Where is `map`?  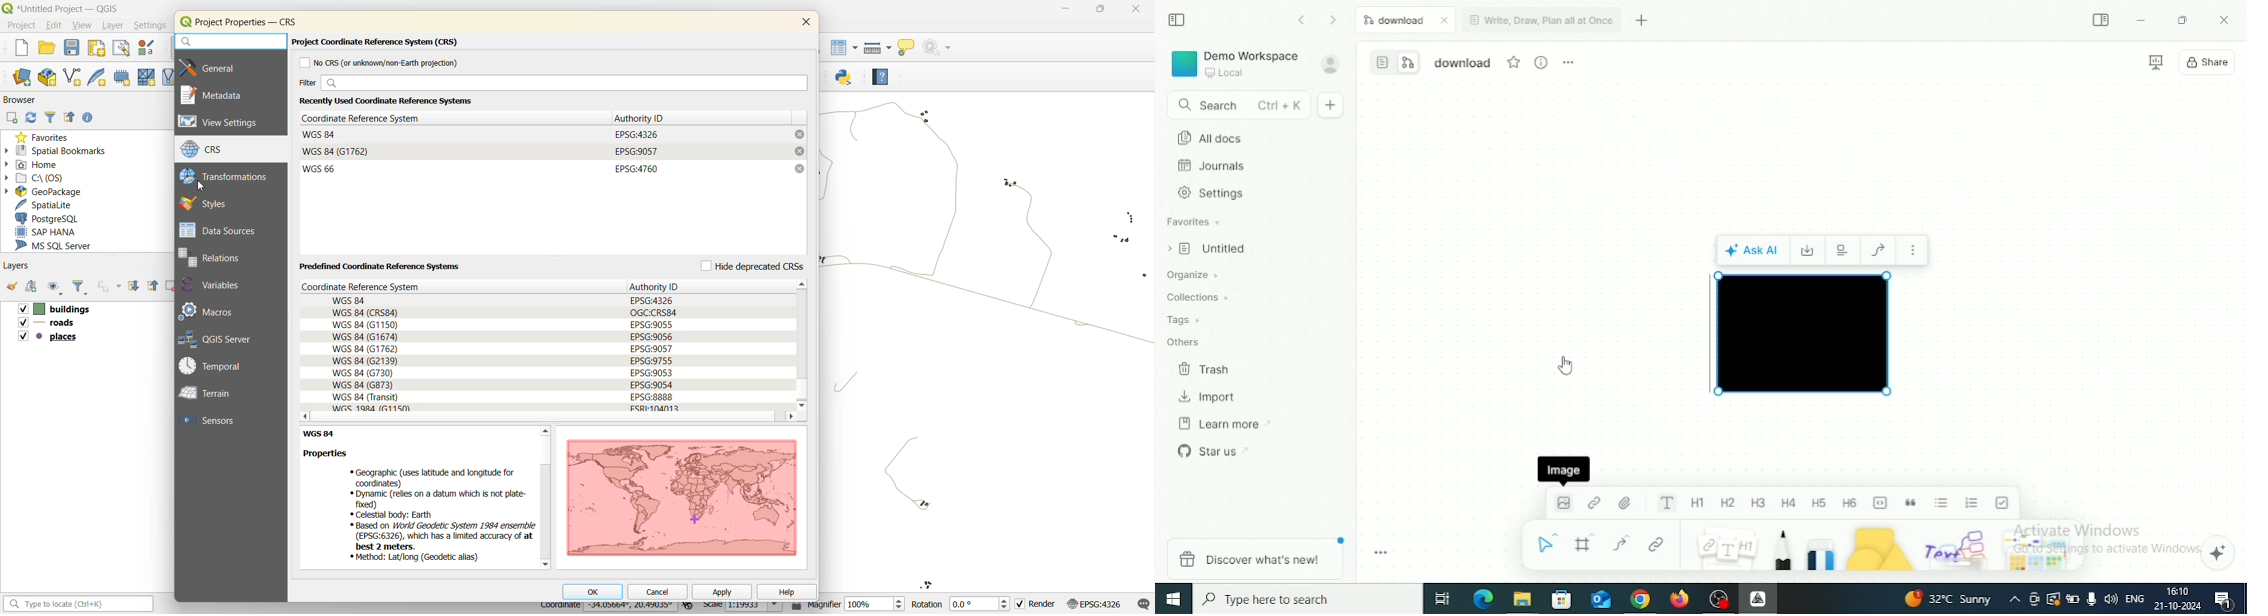
map is located at coordinates (681, 497).